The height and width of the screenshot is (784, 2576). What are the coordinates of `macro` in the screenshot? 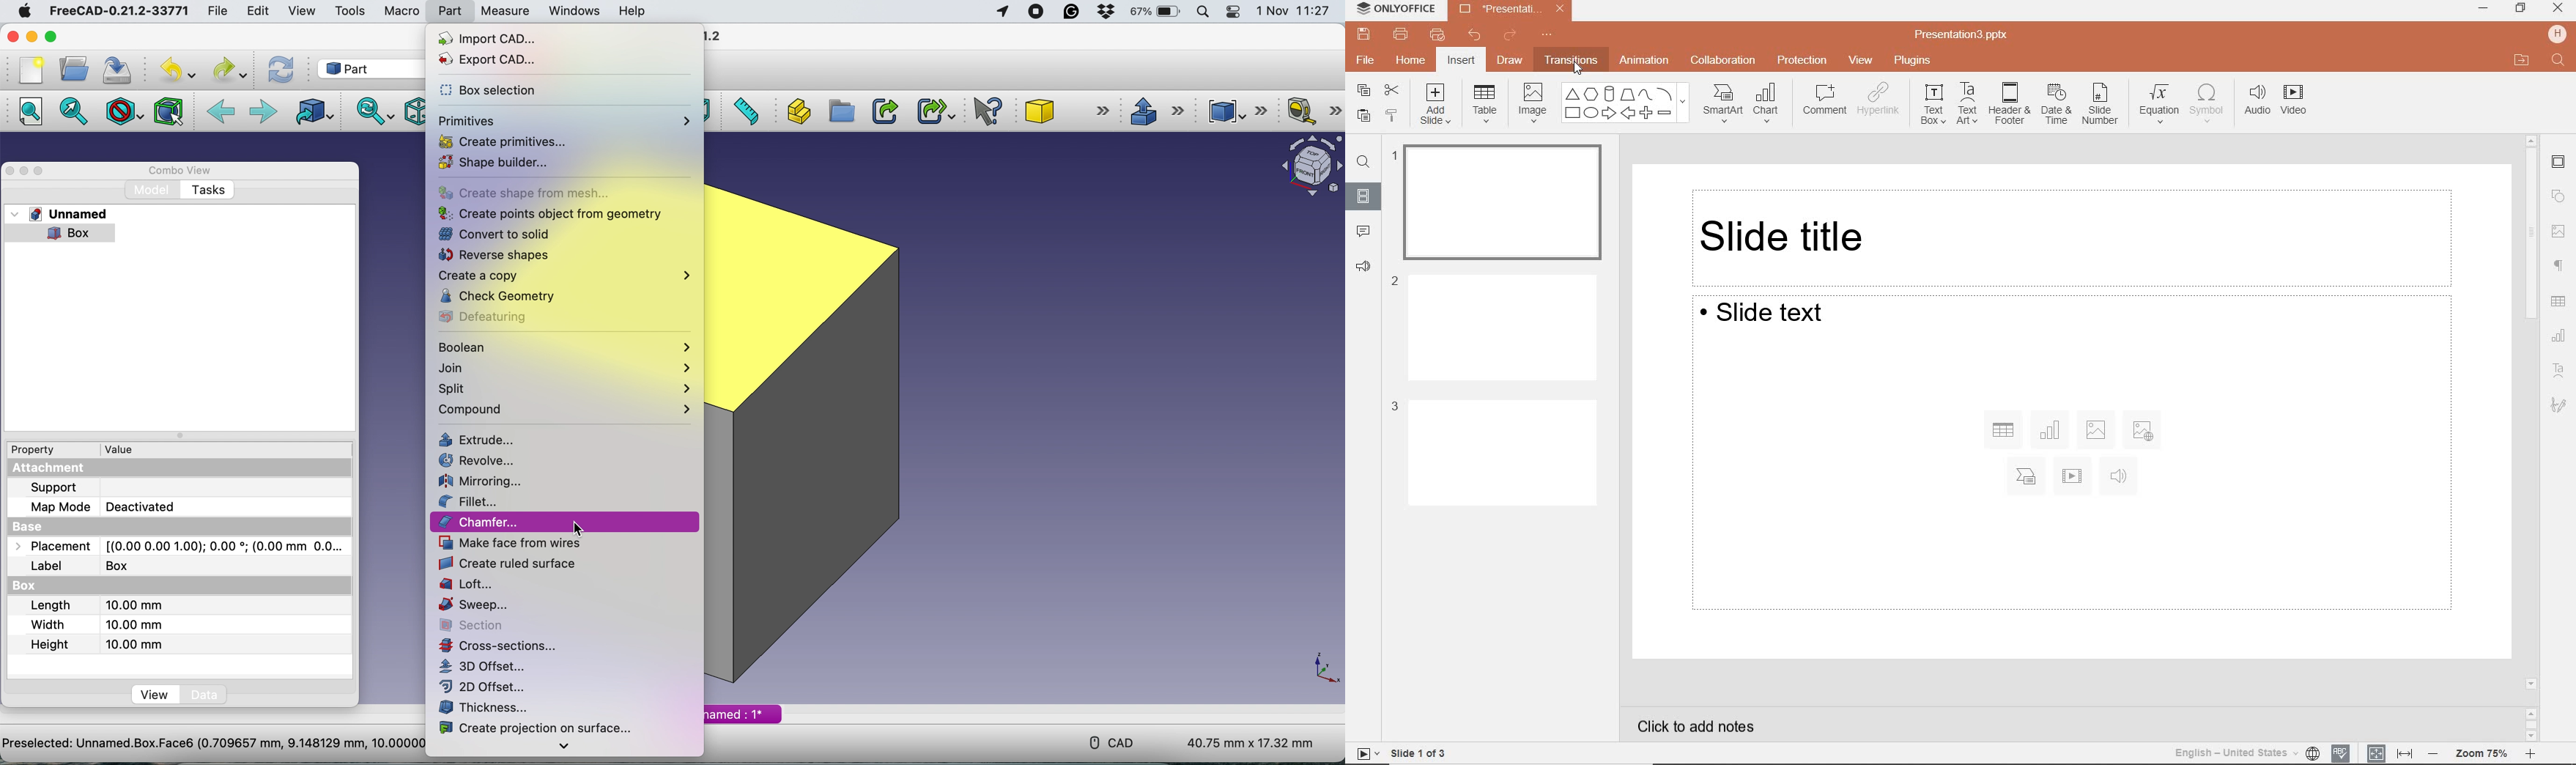 It's located at (401, 12).